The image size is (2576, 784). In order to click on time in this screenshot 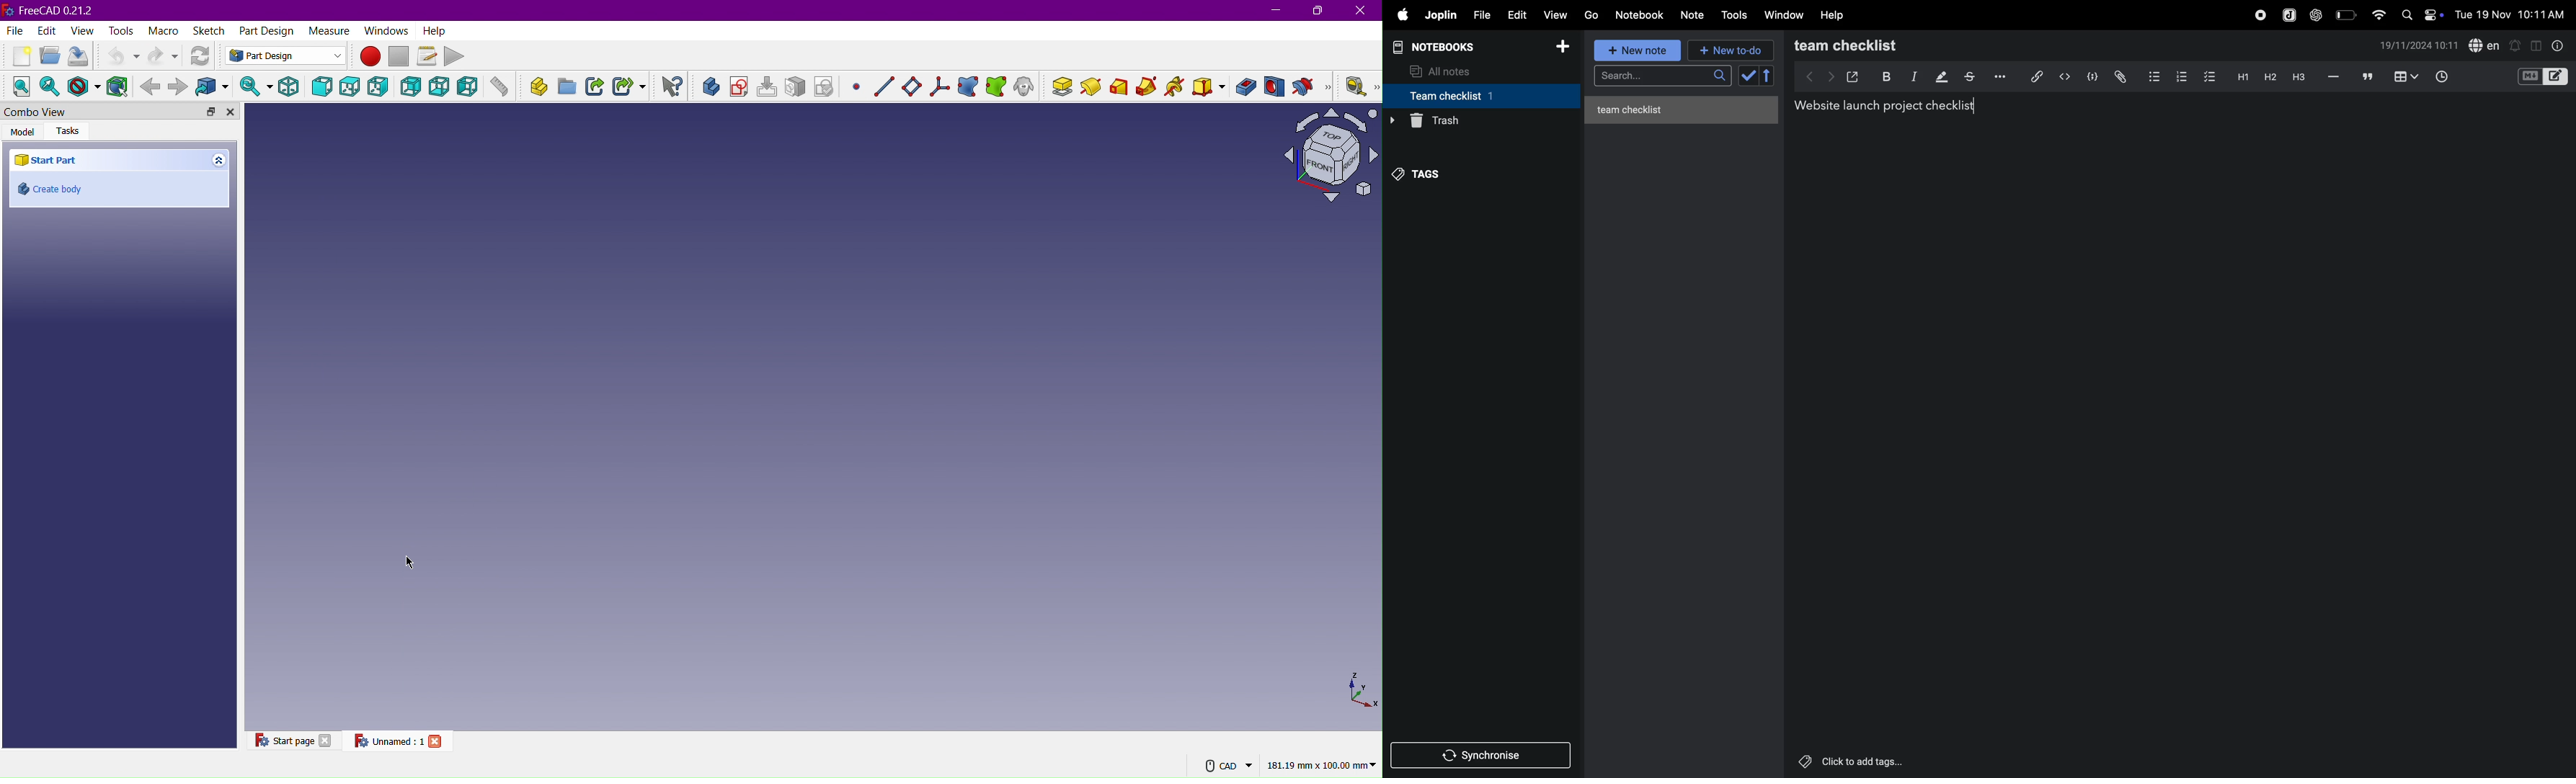, I will do `click(2443, 75)`.